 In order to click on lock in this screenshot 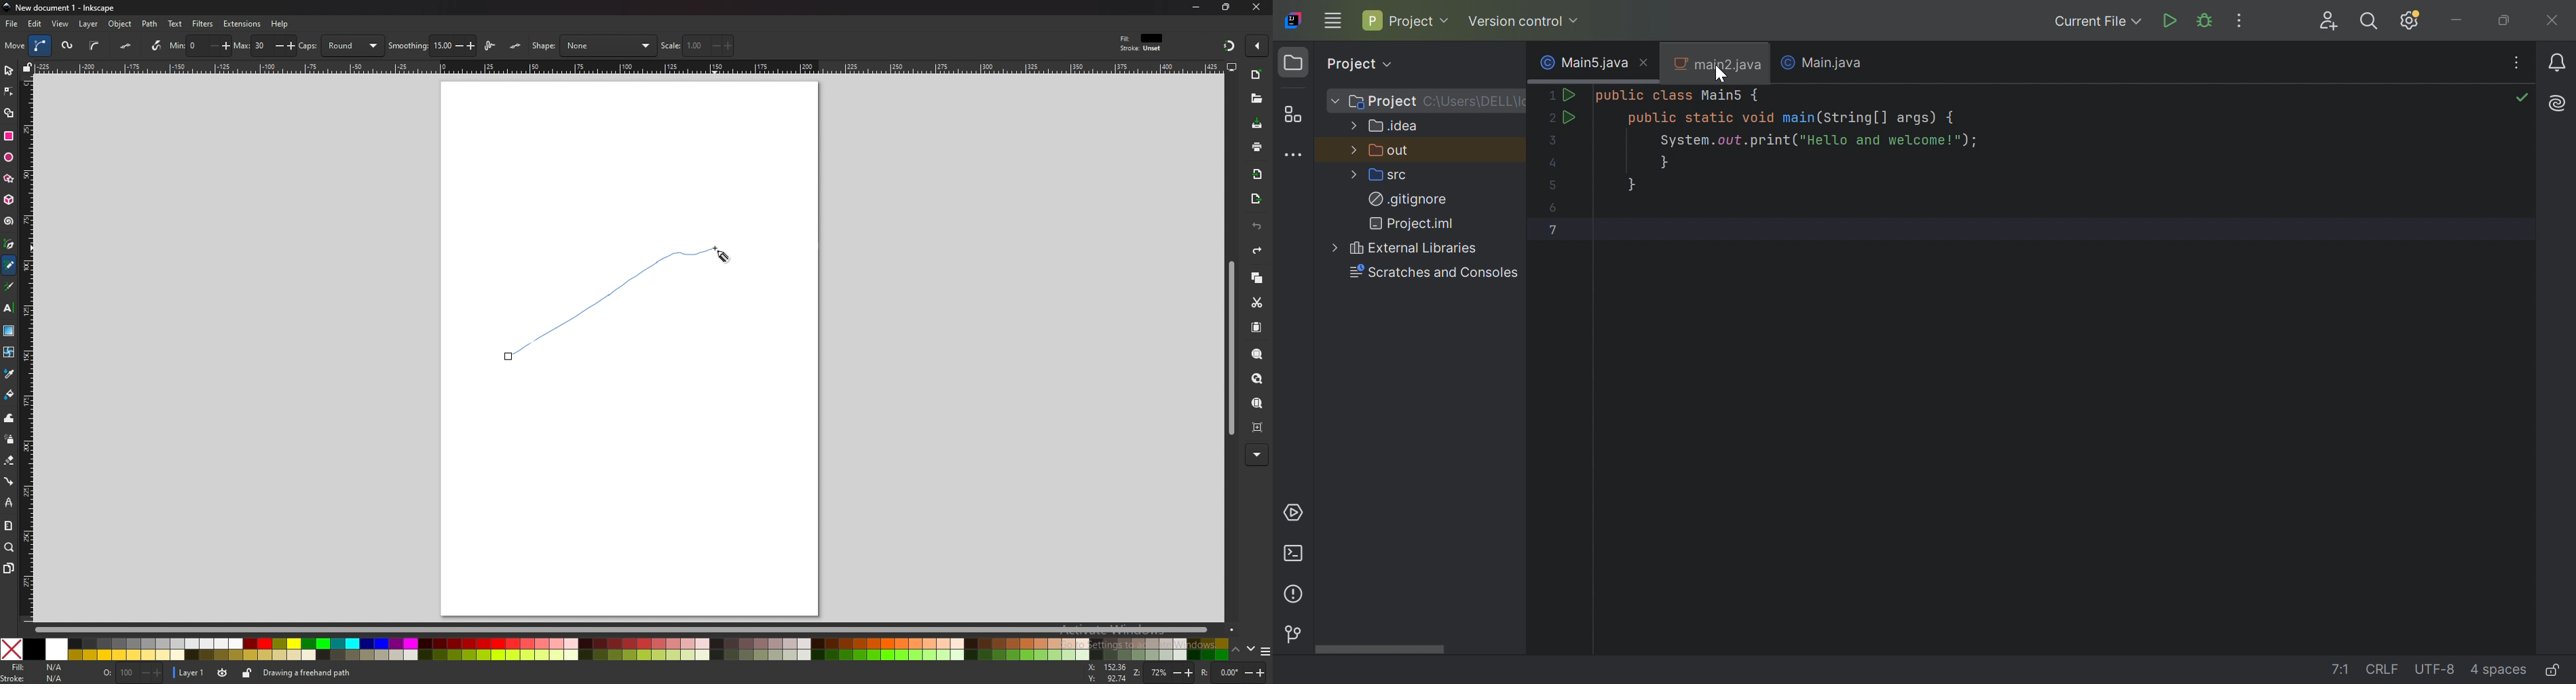, I will do `click(247, 673)`.